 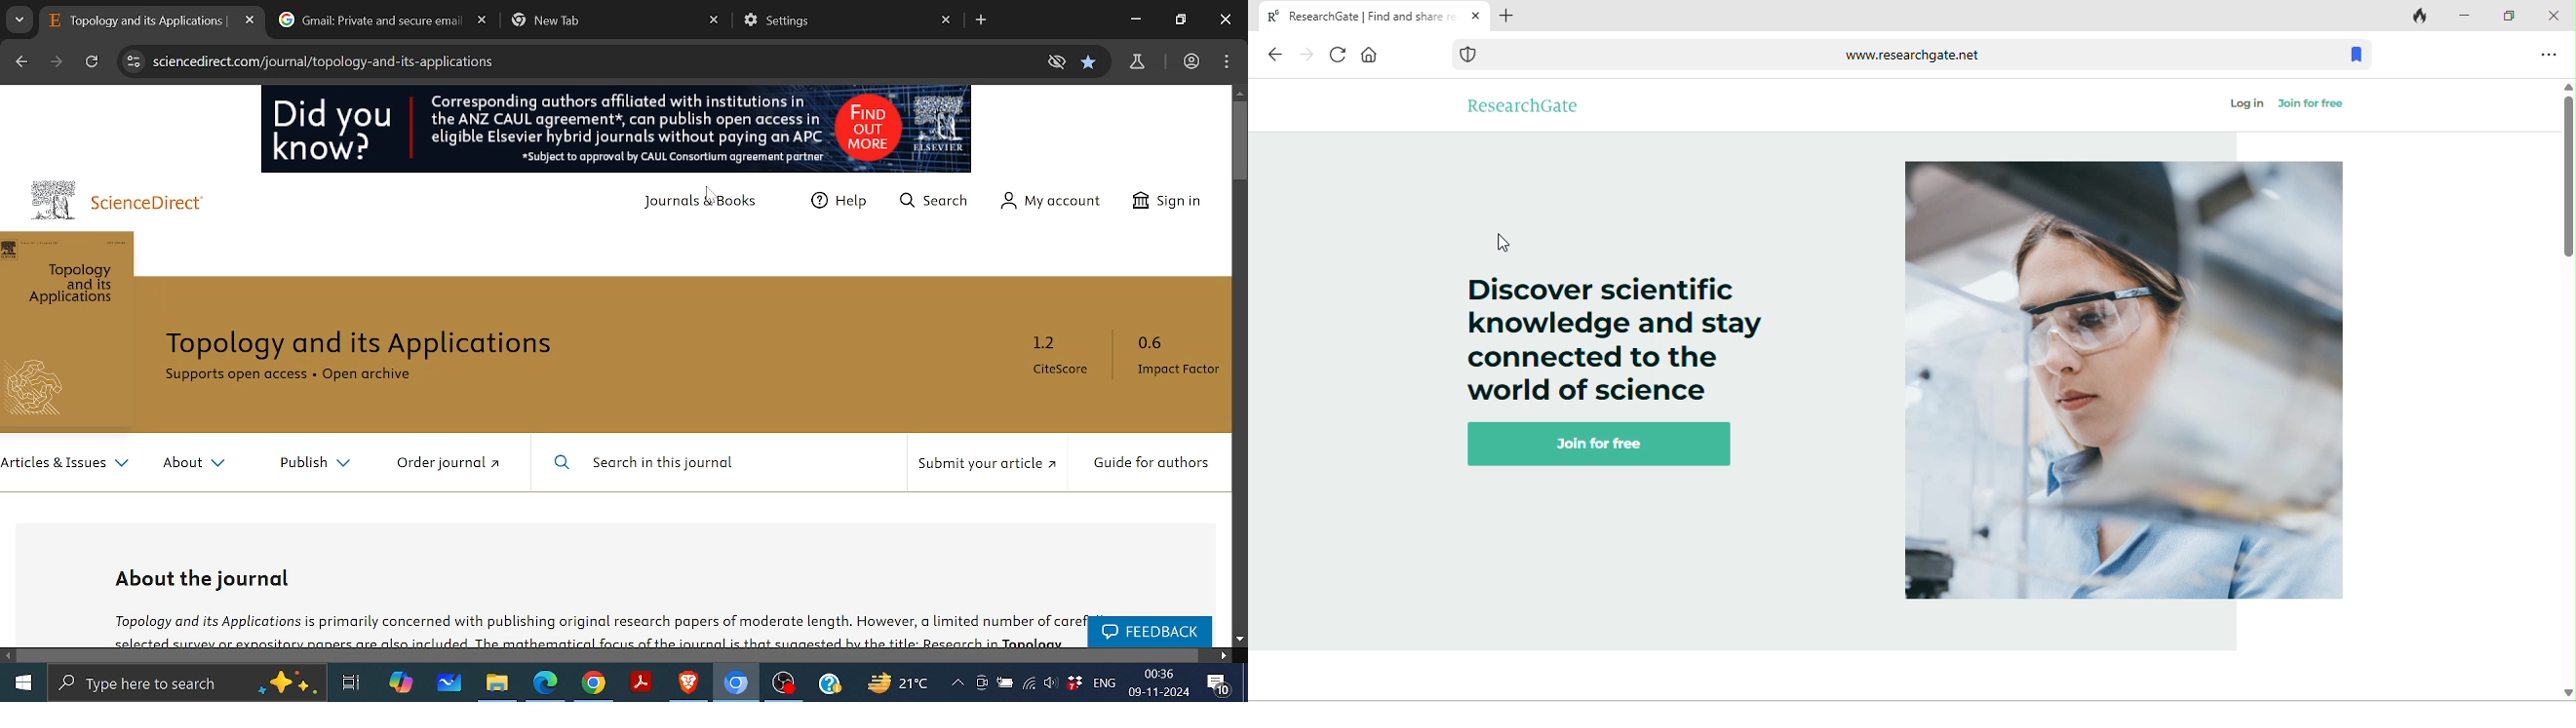 I want to click on Search in this journal, so click(x=647, y=462).